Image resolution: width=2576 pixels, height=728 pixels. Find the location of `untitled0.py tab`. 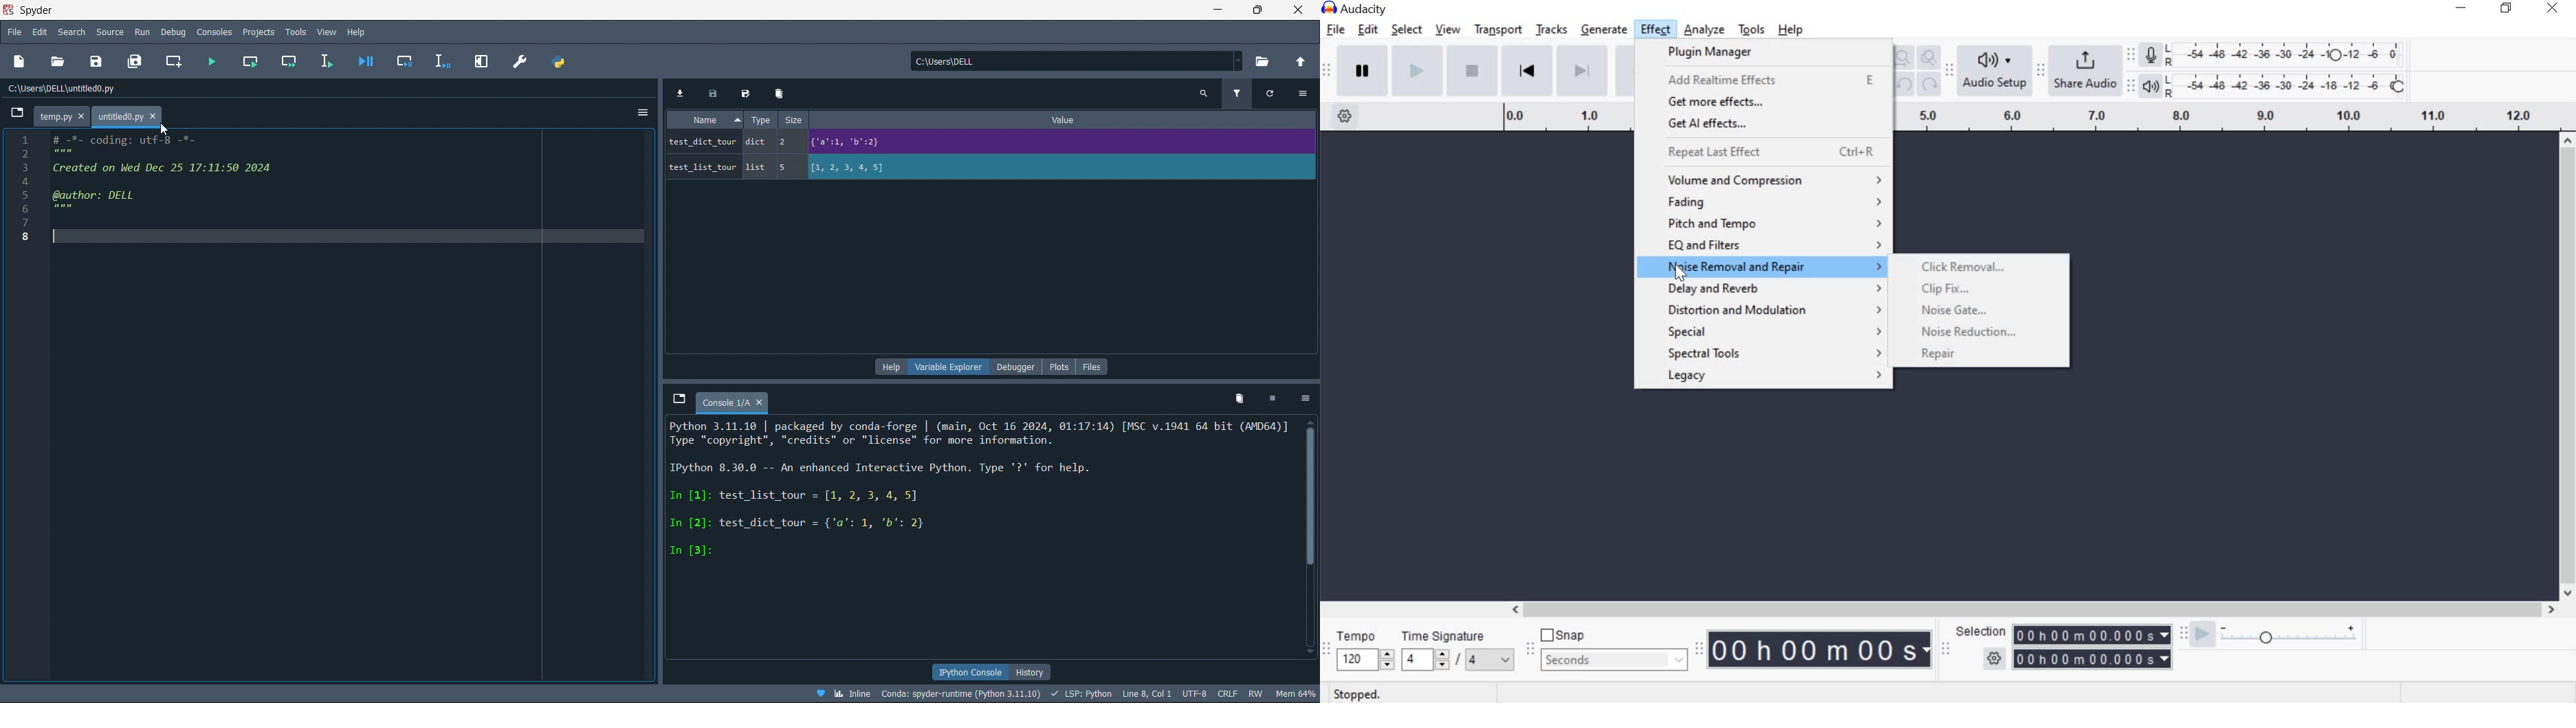

untitled0.py tab is located at coordinates (126, 116).